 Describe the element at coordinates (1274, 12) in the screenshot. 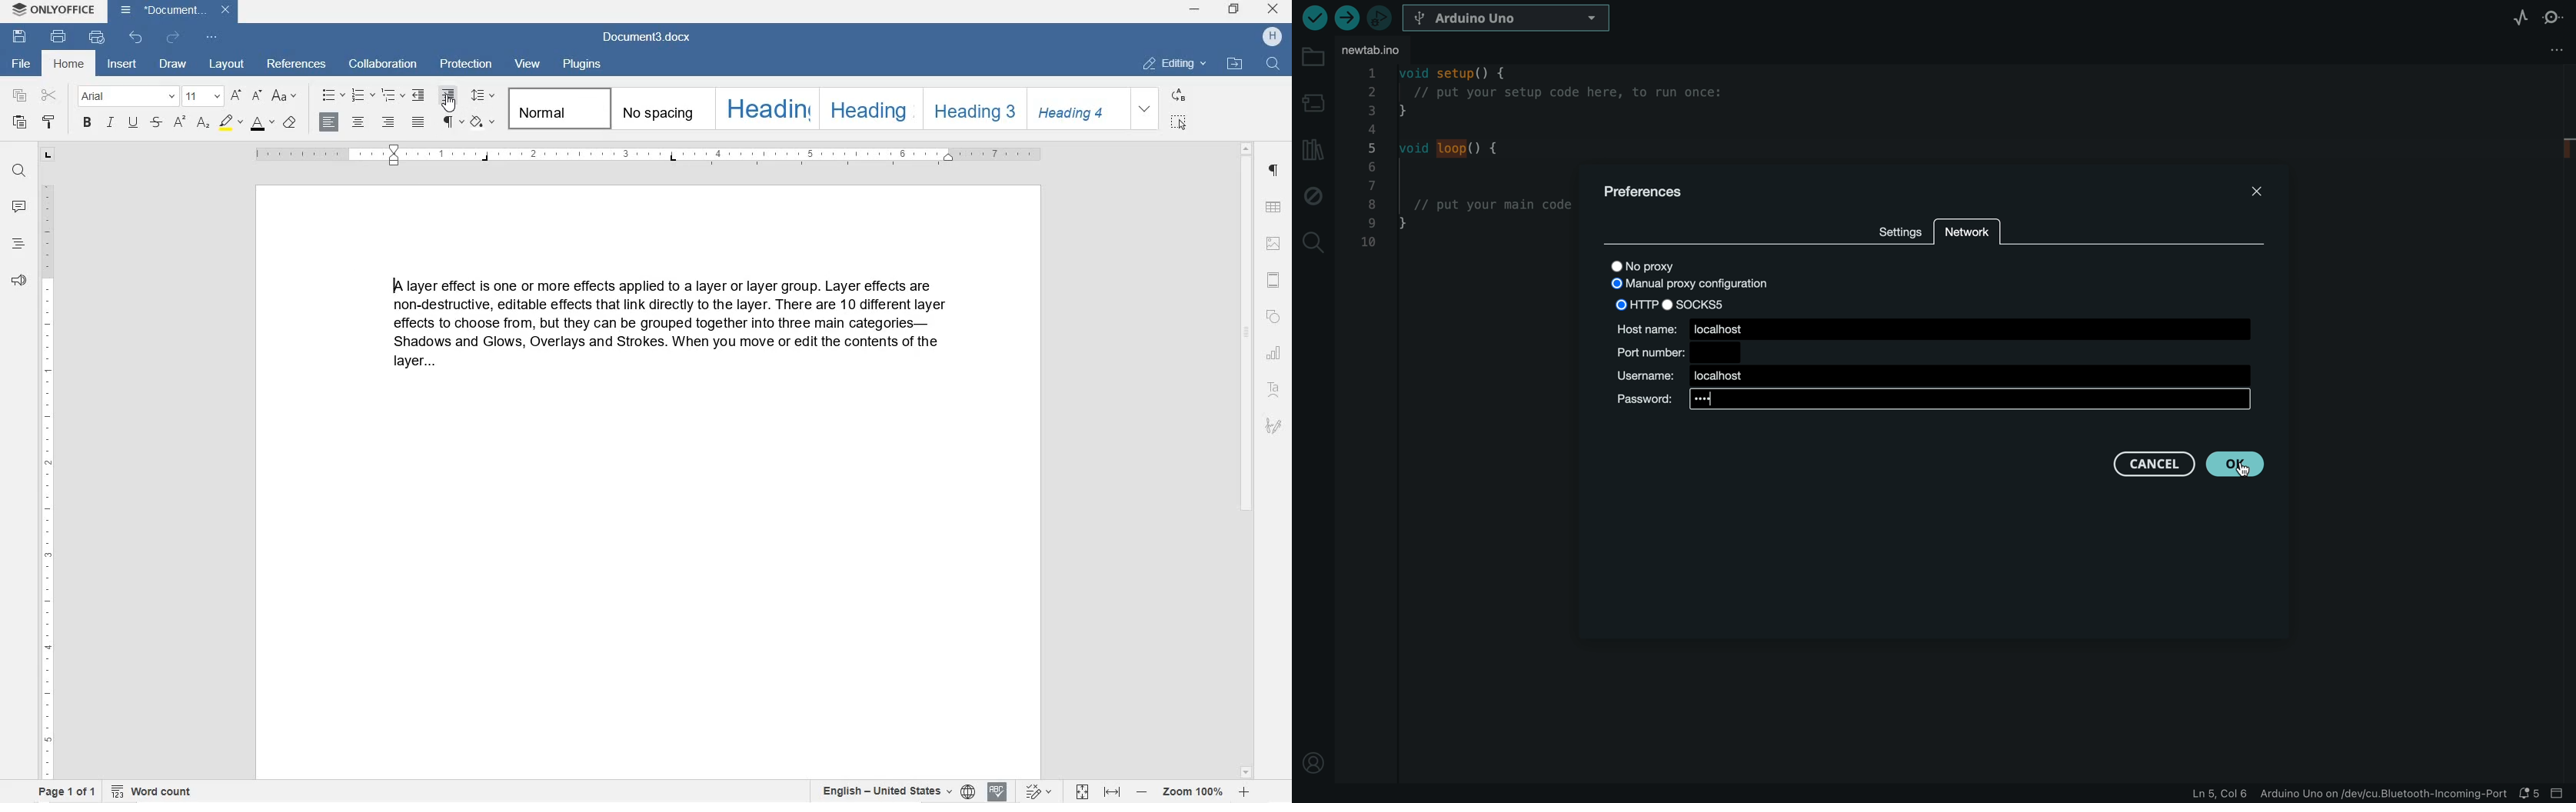

I see `CLOSE` at that location.